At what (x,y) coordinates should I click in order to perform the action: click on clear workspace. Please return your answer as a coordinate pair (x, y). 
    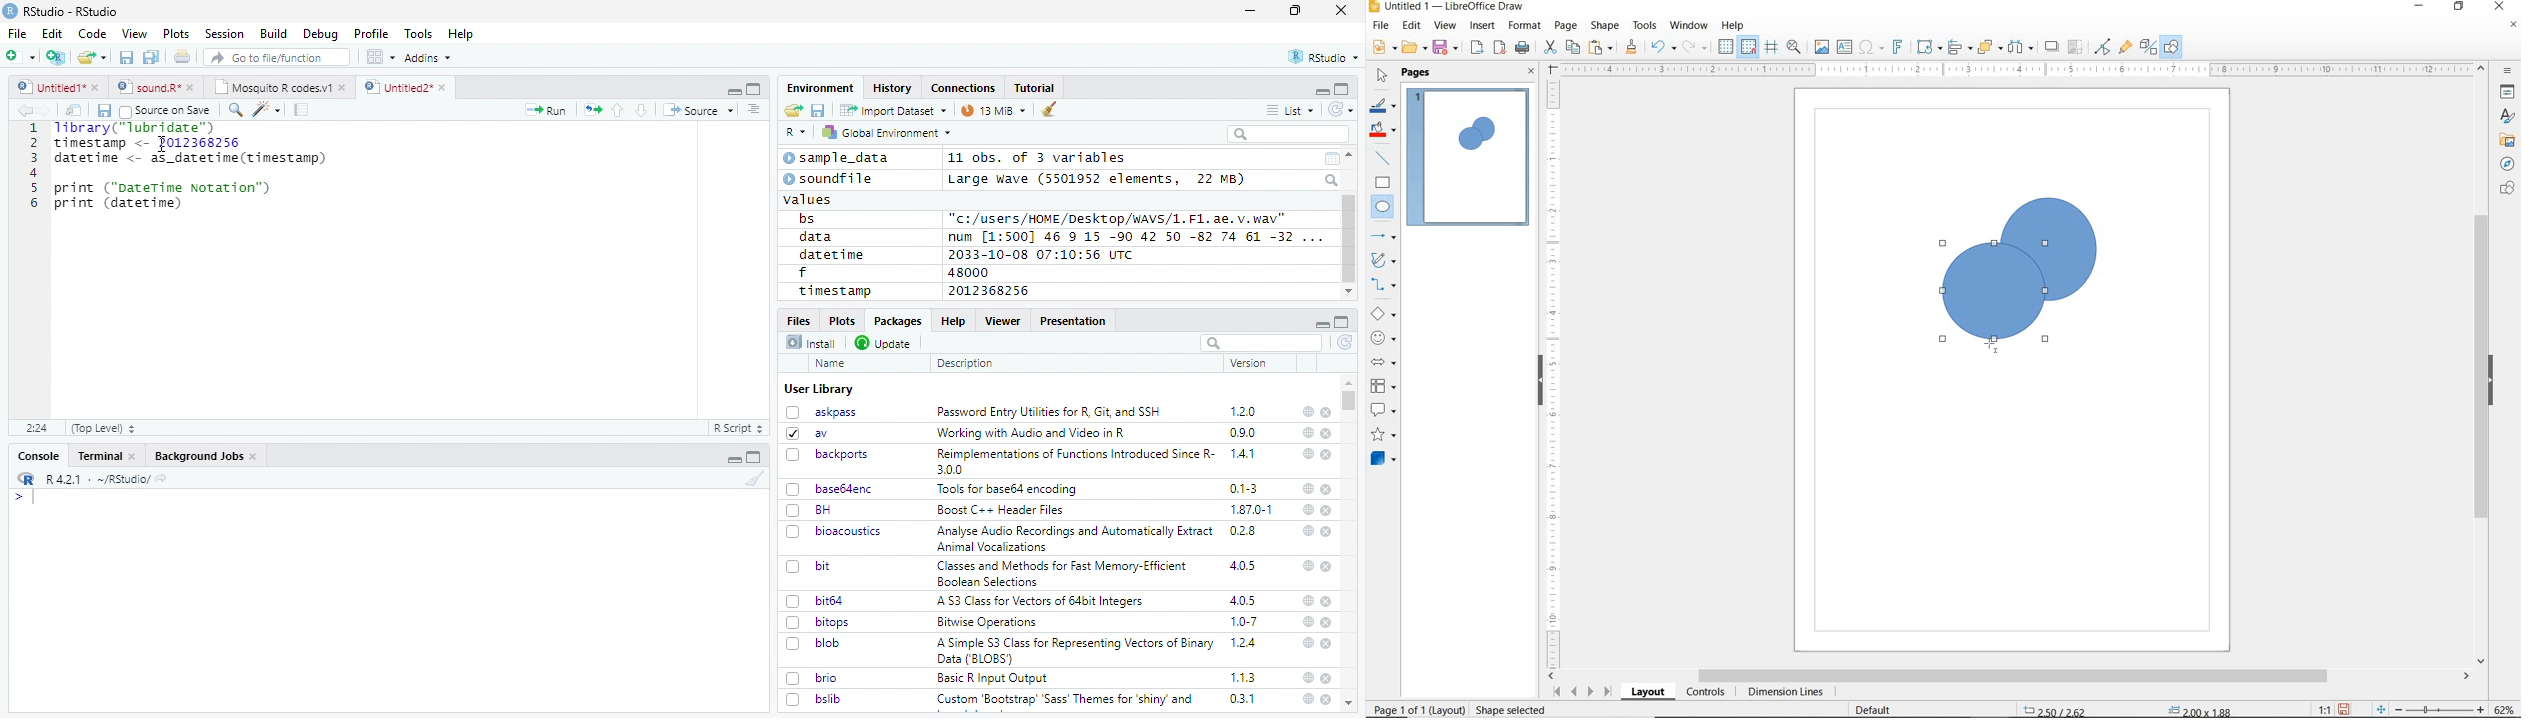
    Looking at the image, I should click on (1050, 110).